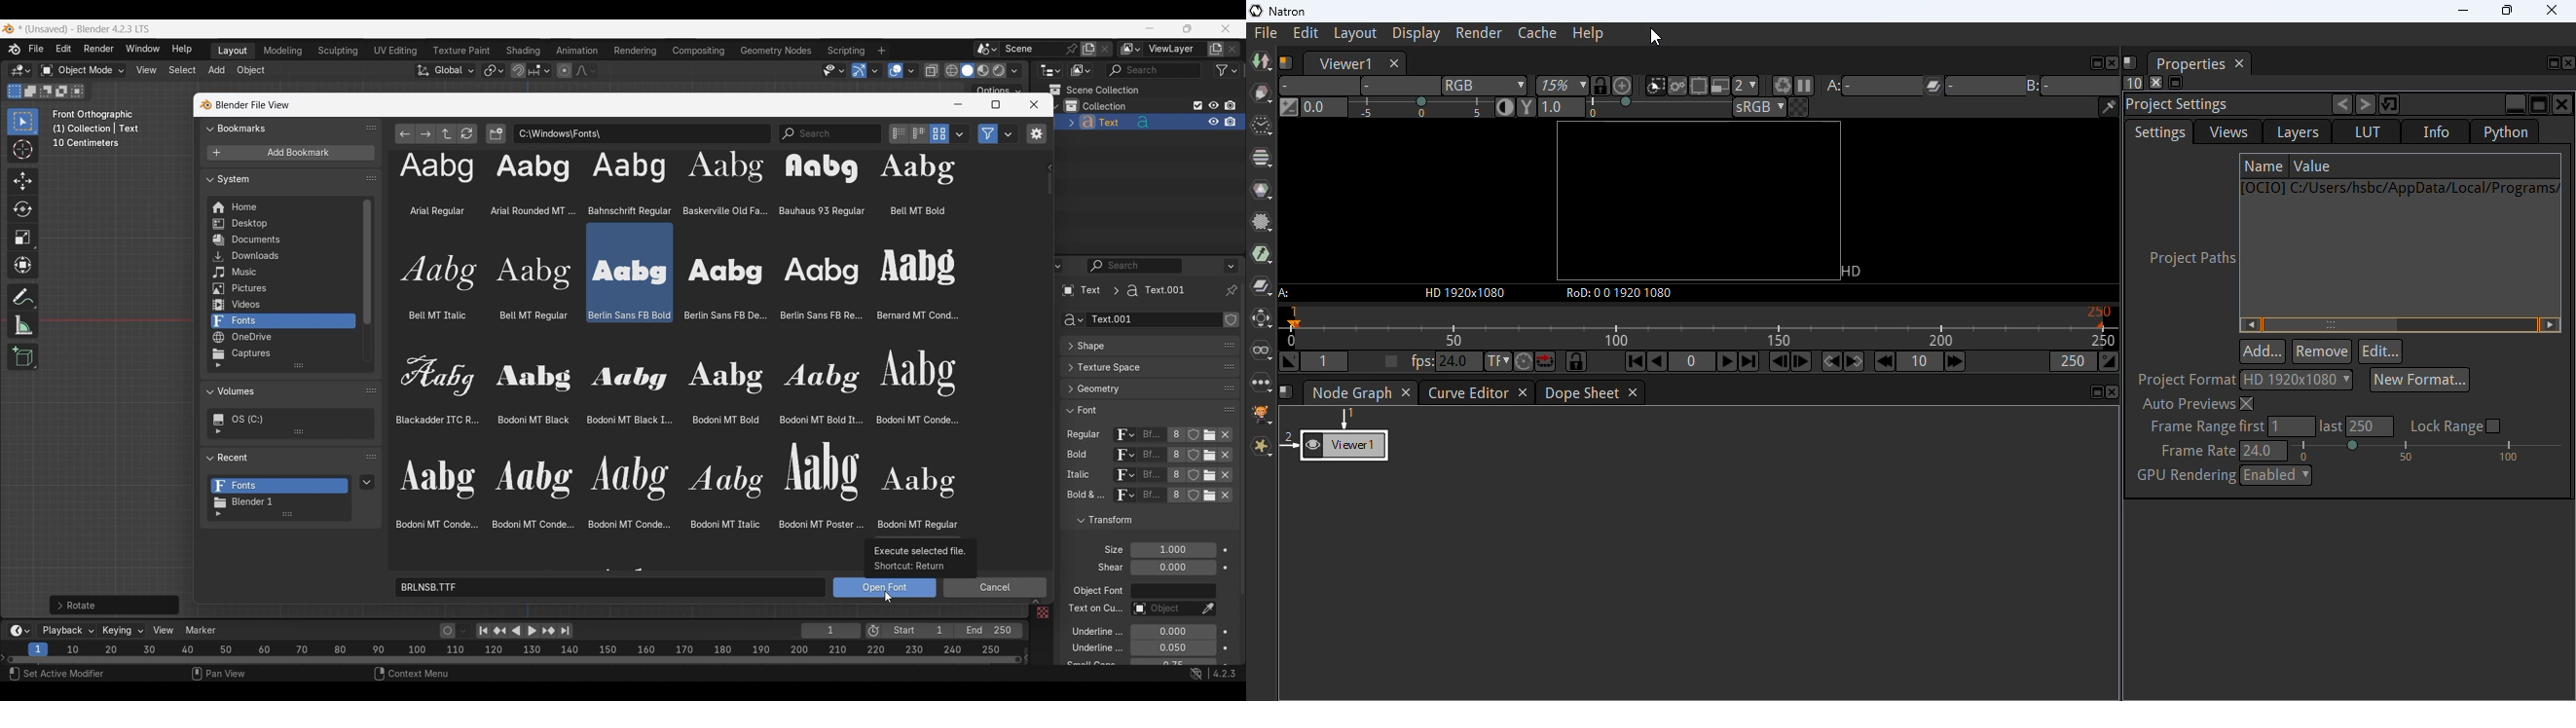 The width and height of the screenshot is (2576, 728). I want to click on content menu, so click(403, 675).